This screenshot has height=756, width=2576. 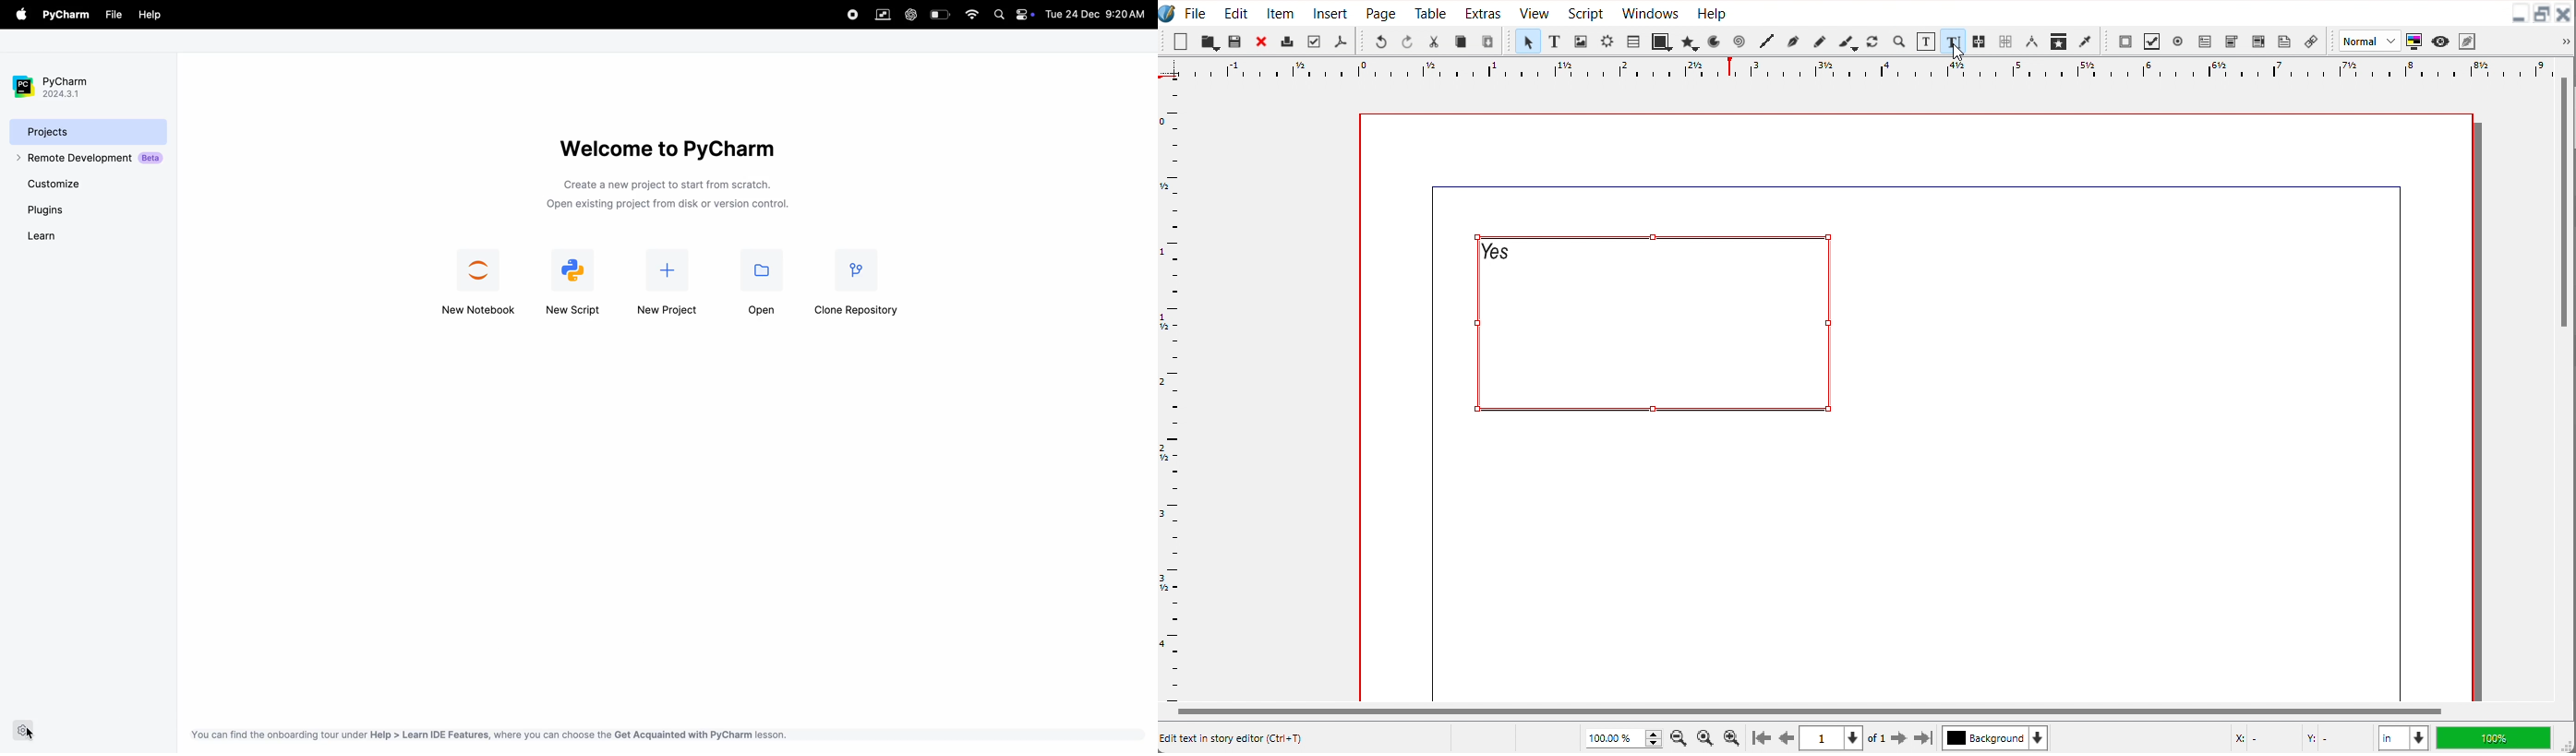 I want to click on record, so click(x=848, y=13).